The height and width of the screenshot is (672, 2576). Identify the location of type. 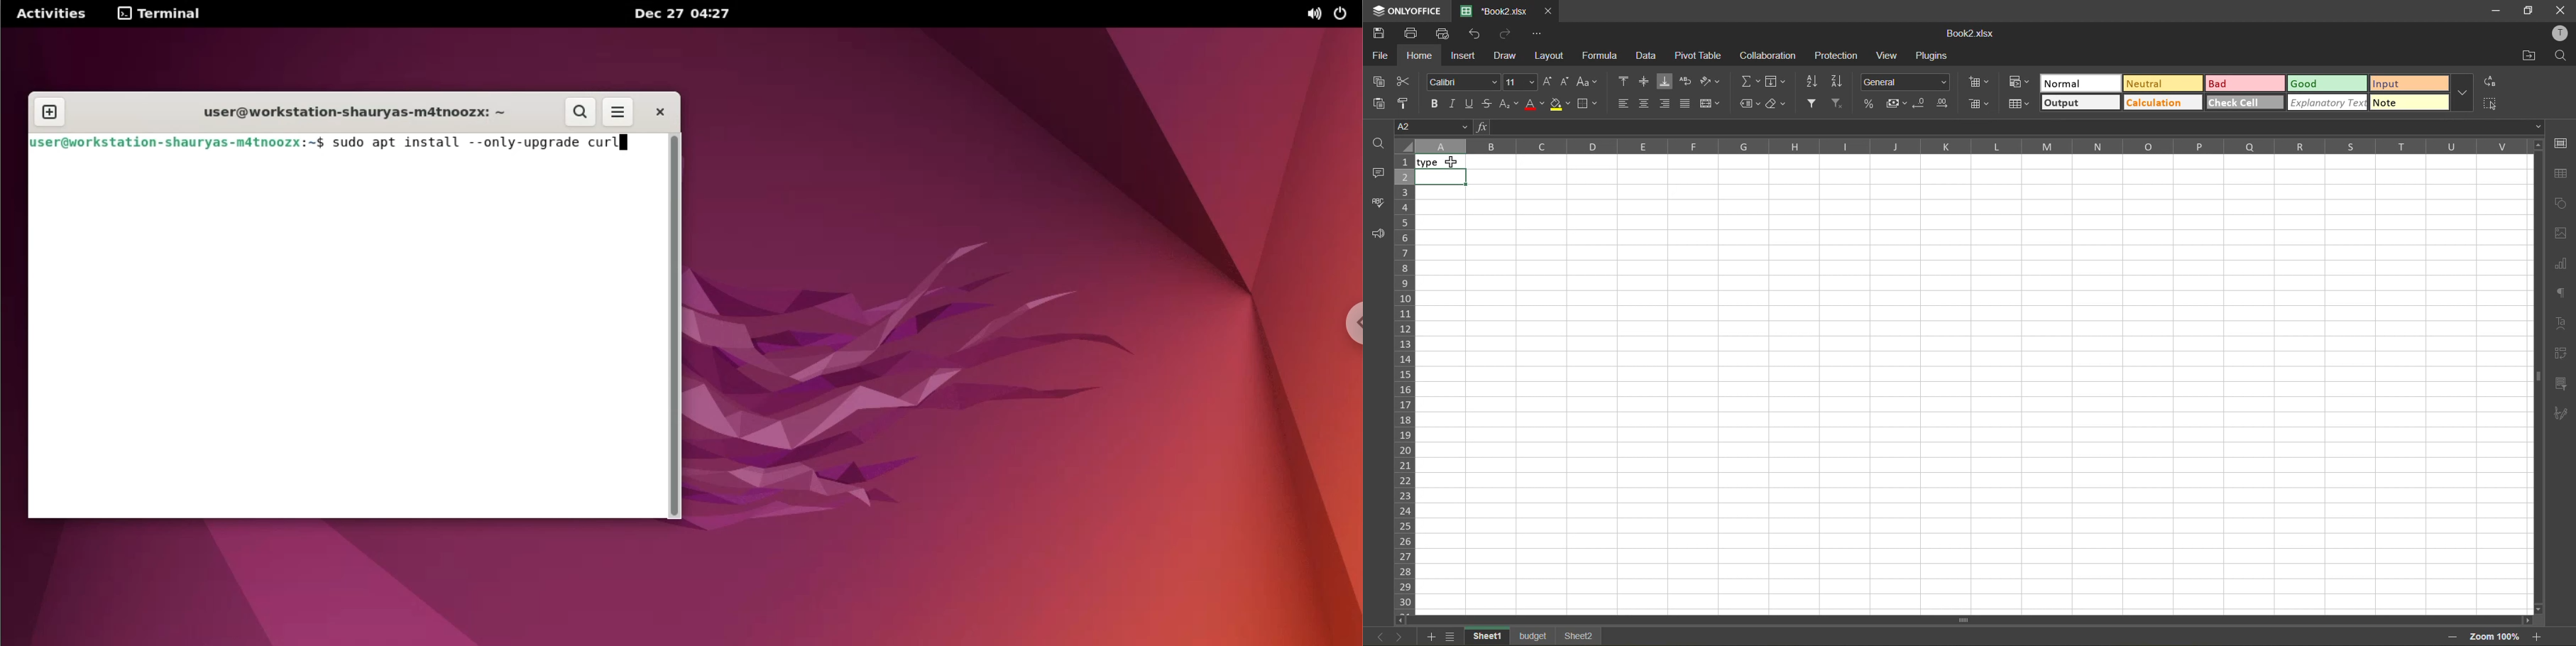
(1440, 162).